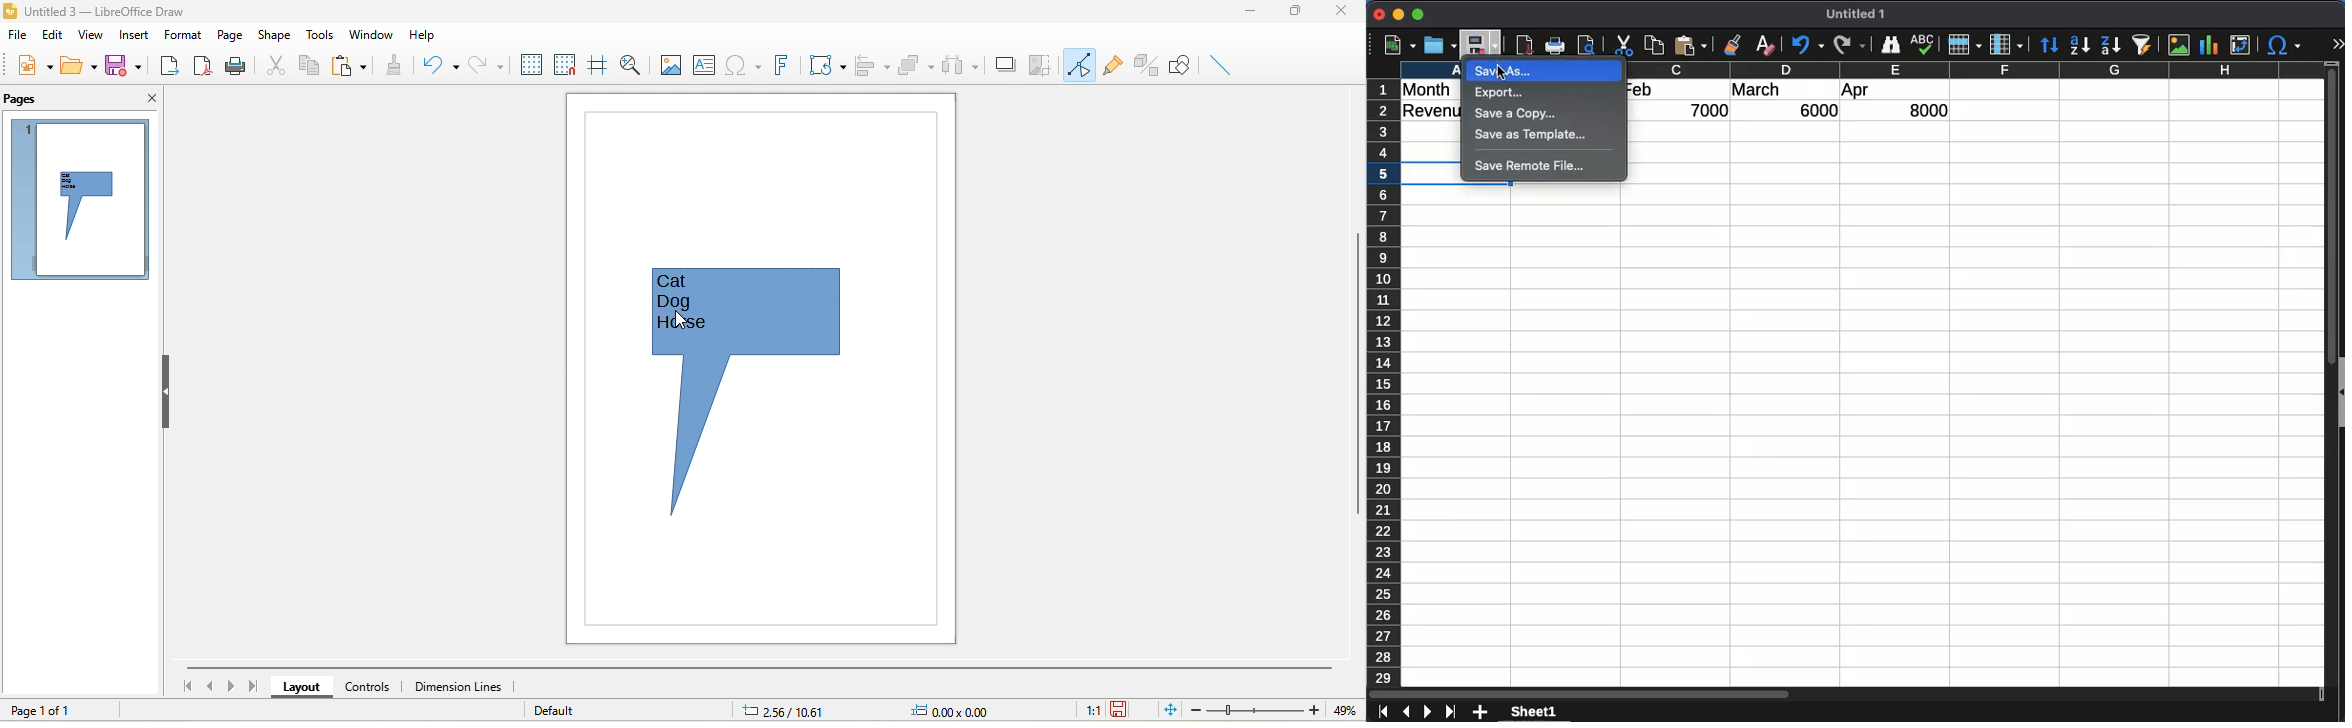 Image resolution: width=2352 pixels, height=728 pixels. I want to click on clone formatting, so click(1737, 45).